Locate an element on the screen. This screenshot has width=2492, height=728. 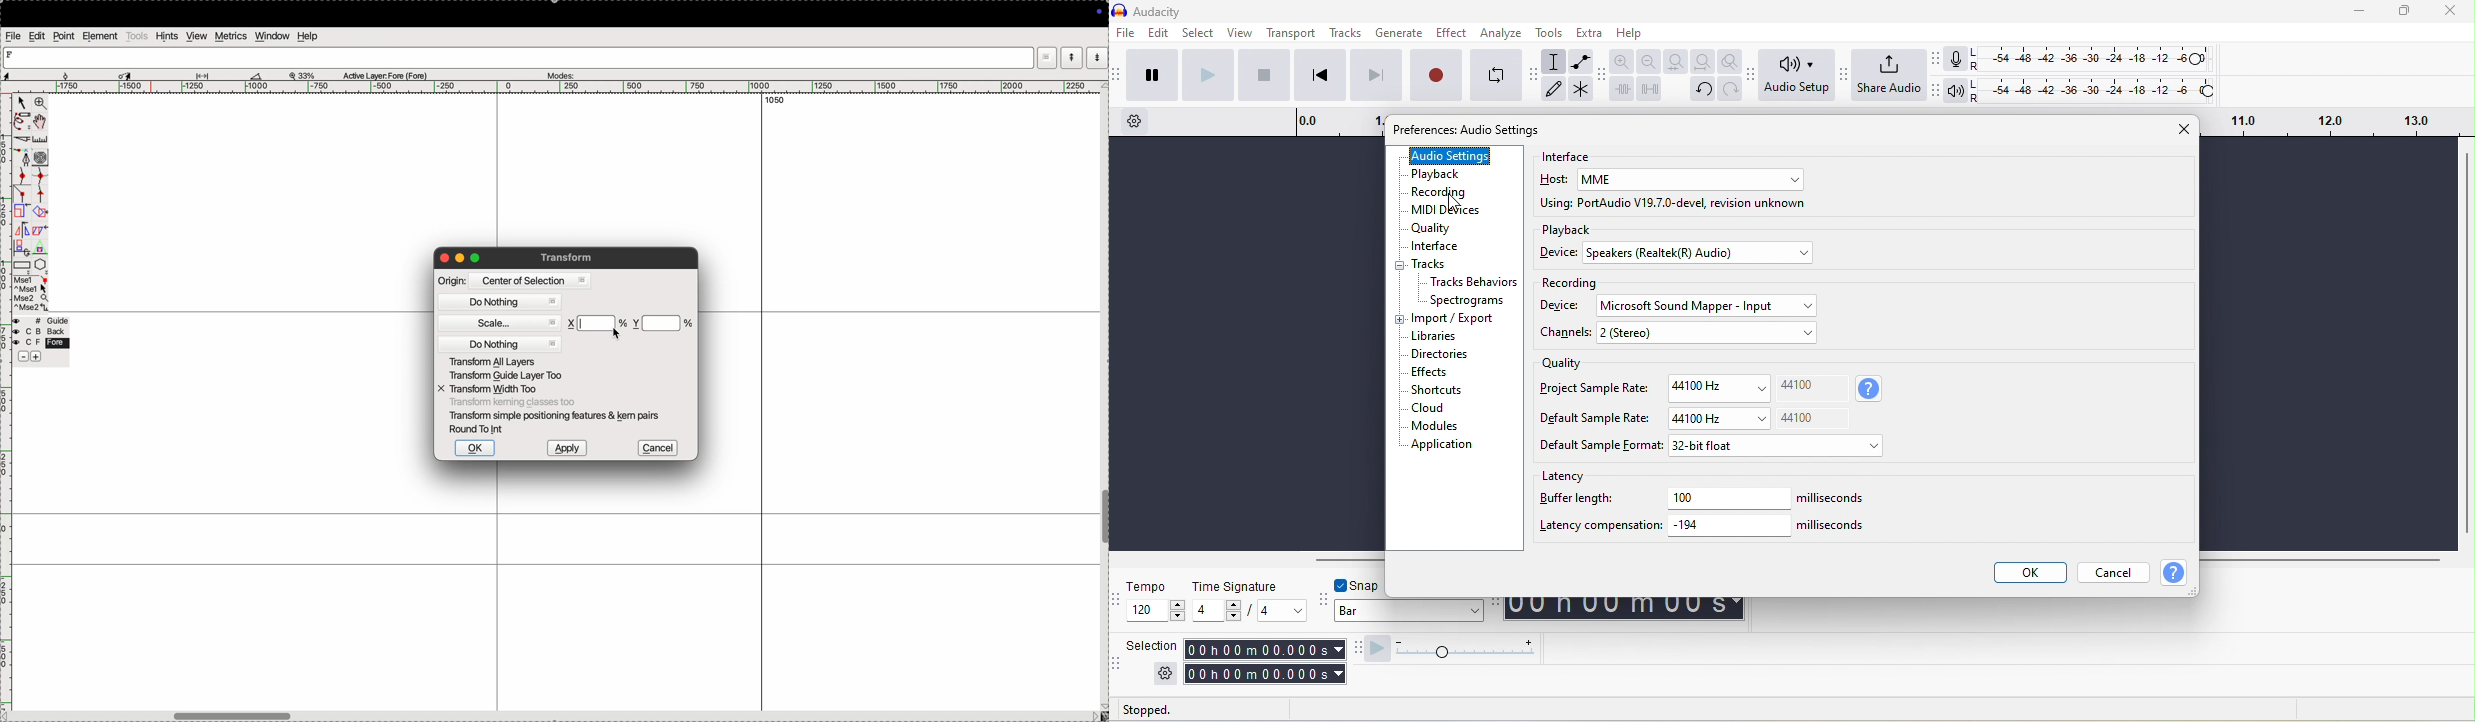
audacity playback meter toolbar is located at coordinates (1932, 92).